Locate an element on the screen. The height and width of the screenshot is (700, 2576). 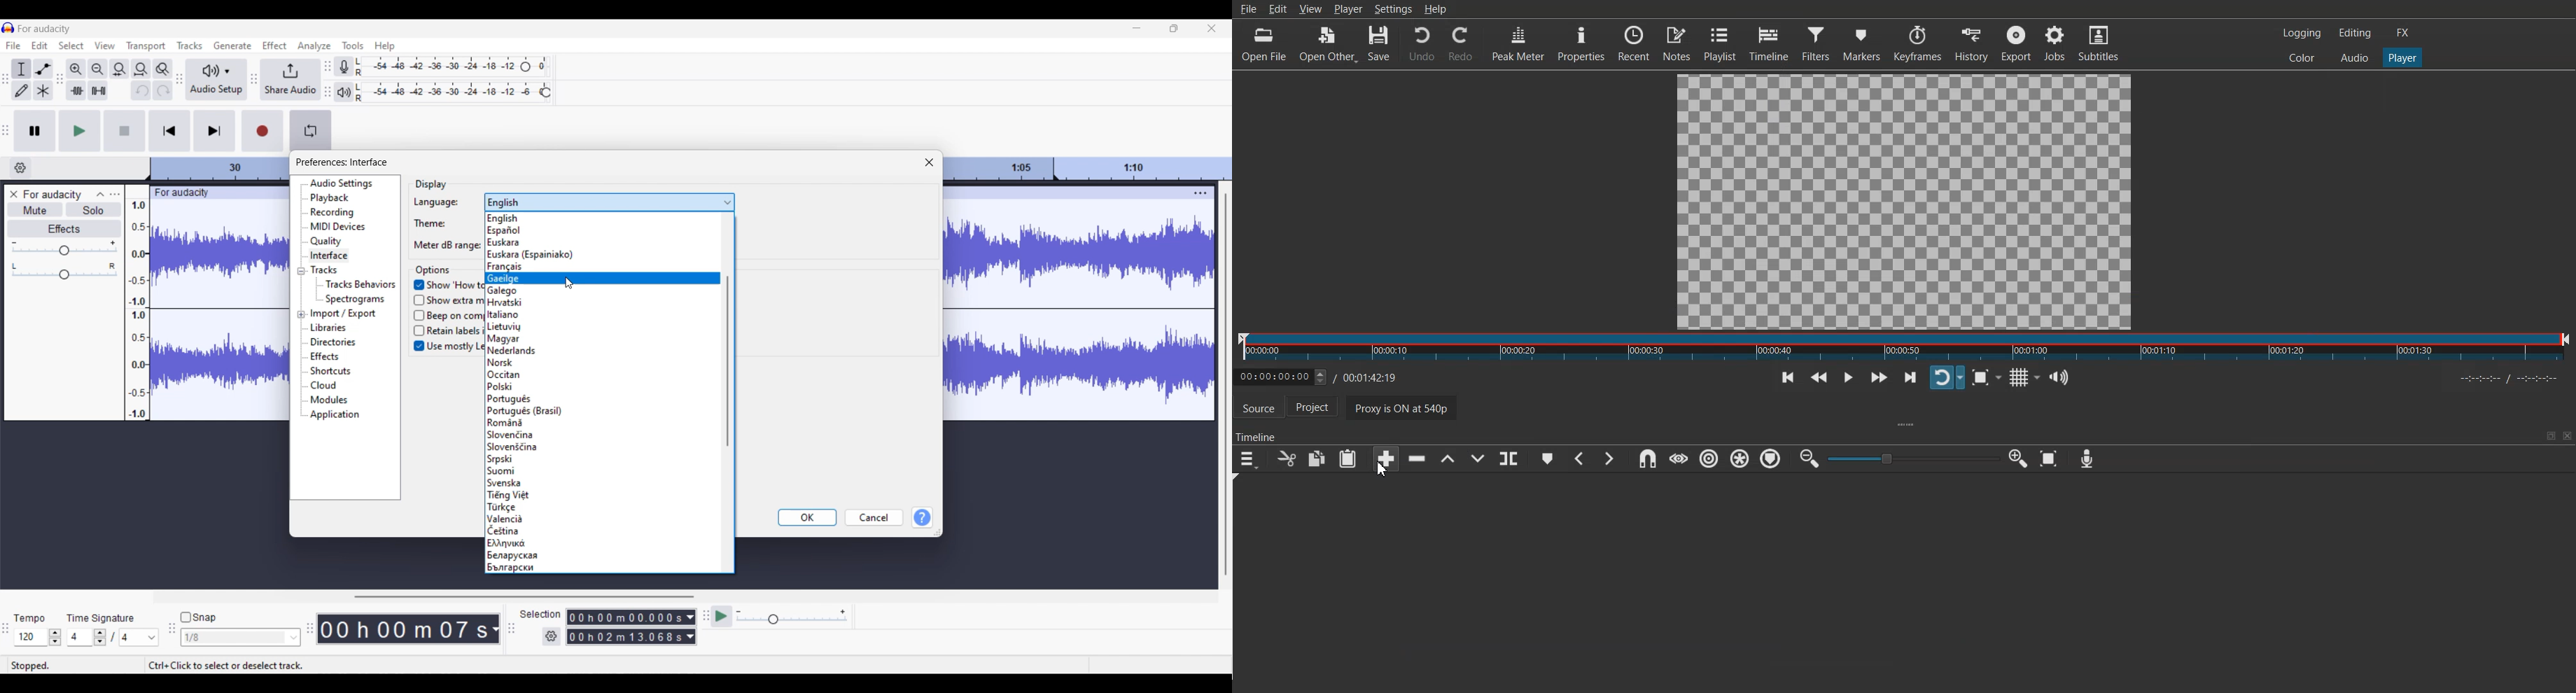
Ripple is located at coordinates (1709, 458).